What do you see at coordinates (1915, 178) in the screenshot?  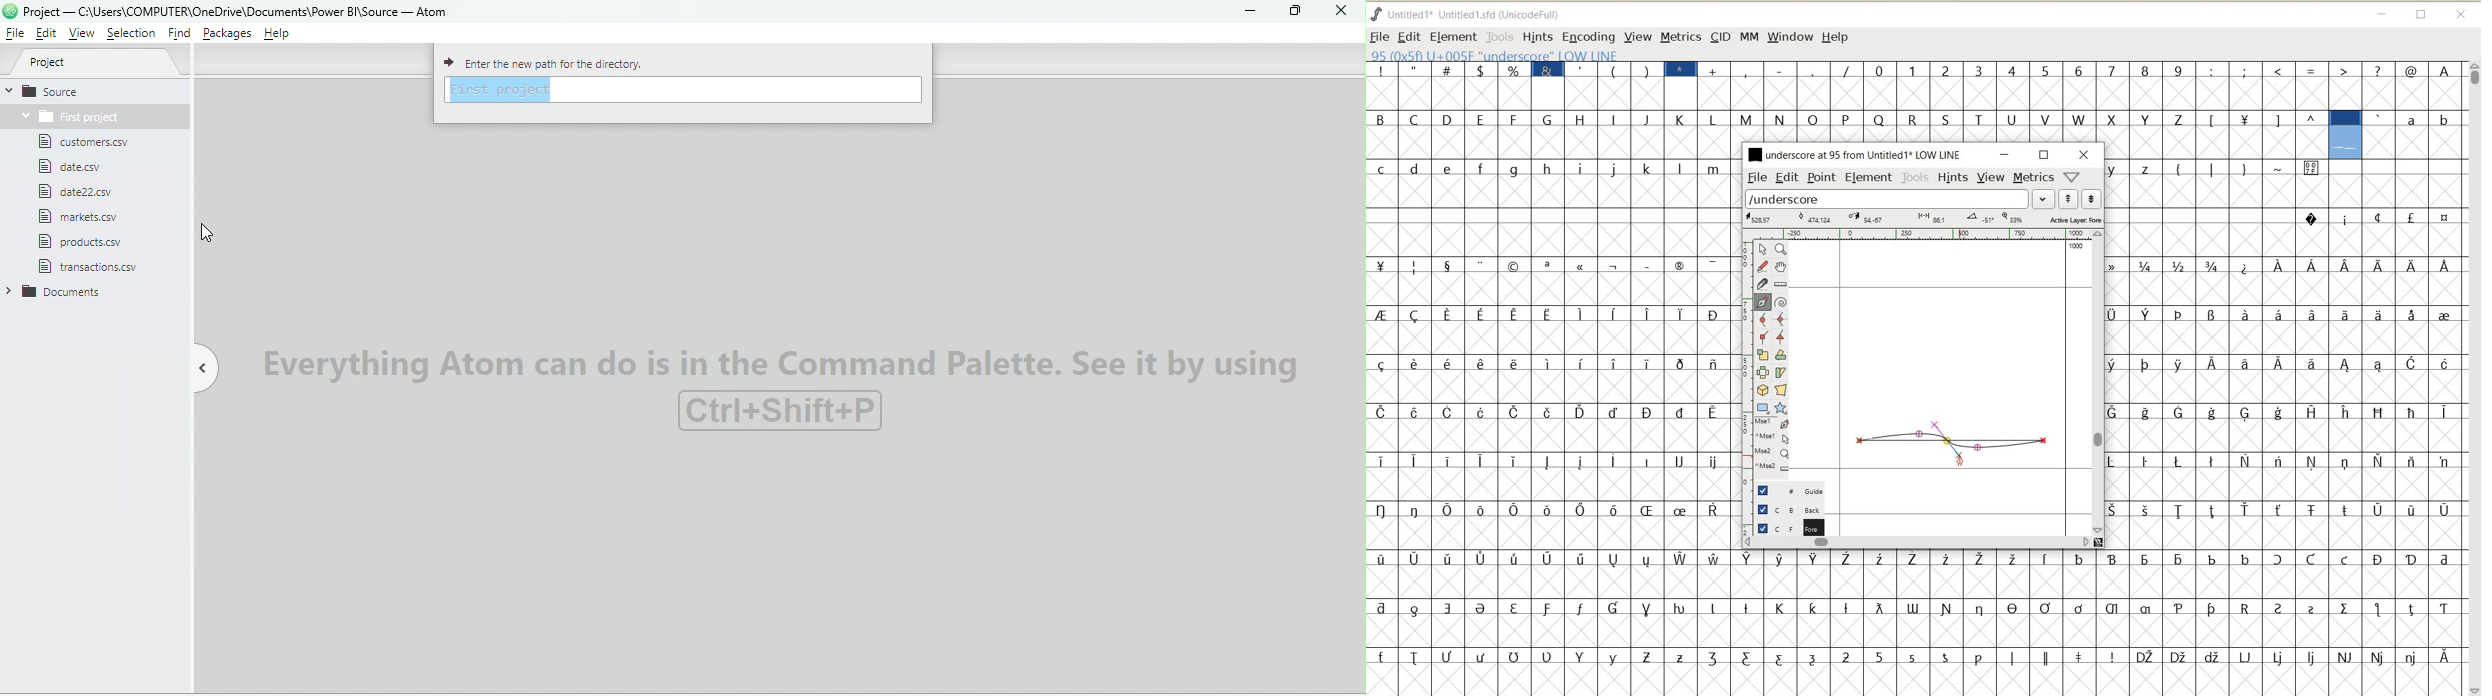 I see `TOOLS` at bounding box center [1915, 178].